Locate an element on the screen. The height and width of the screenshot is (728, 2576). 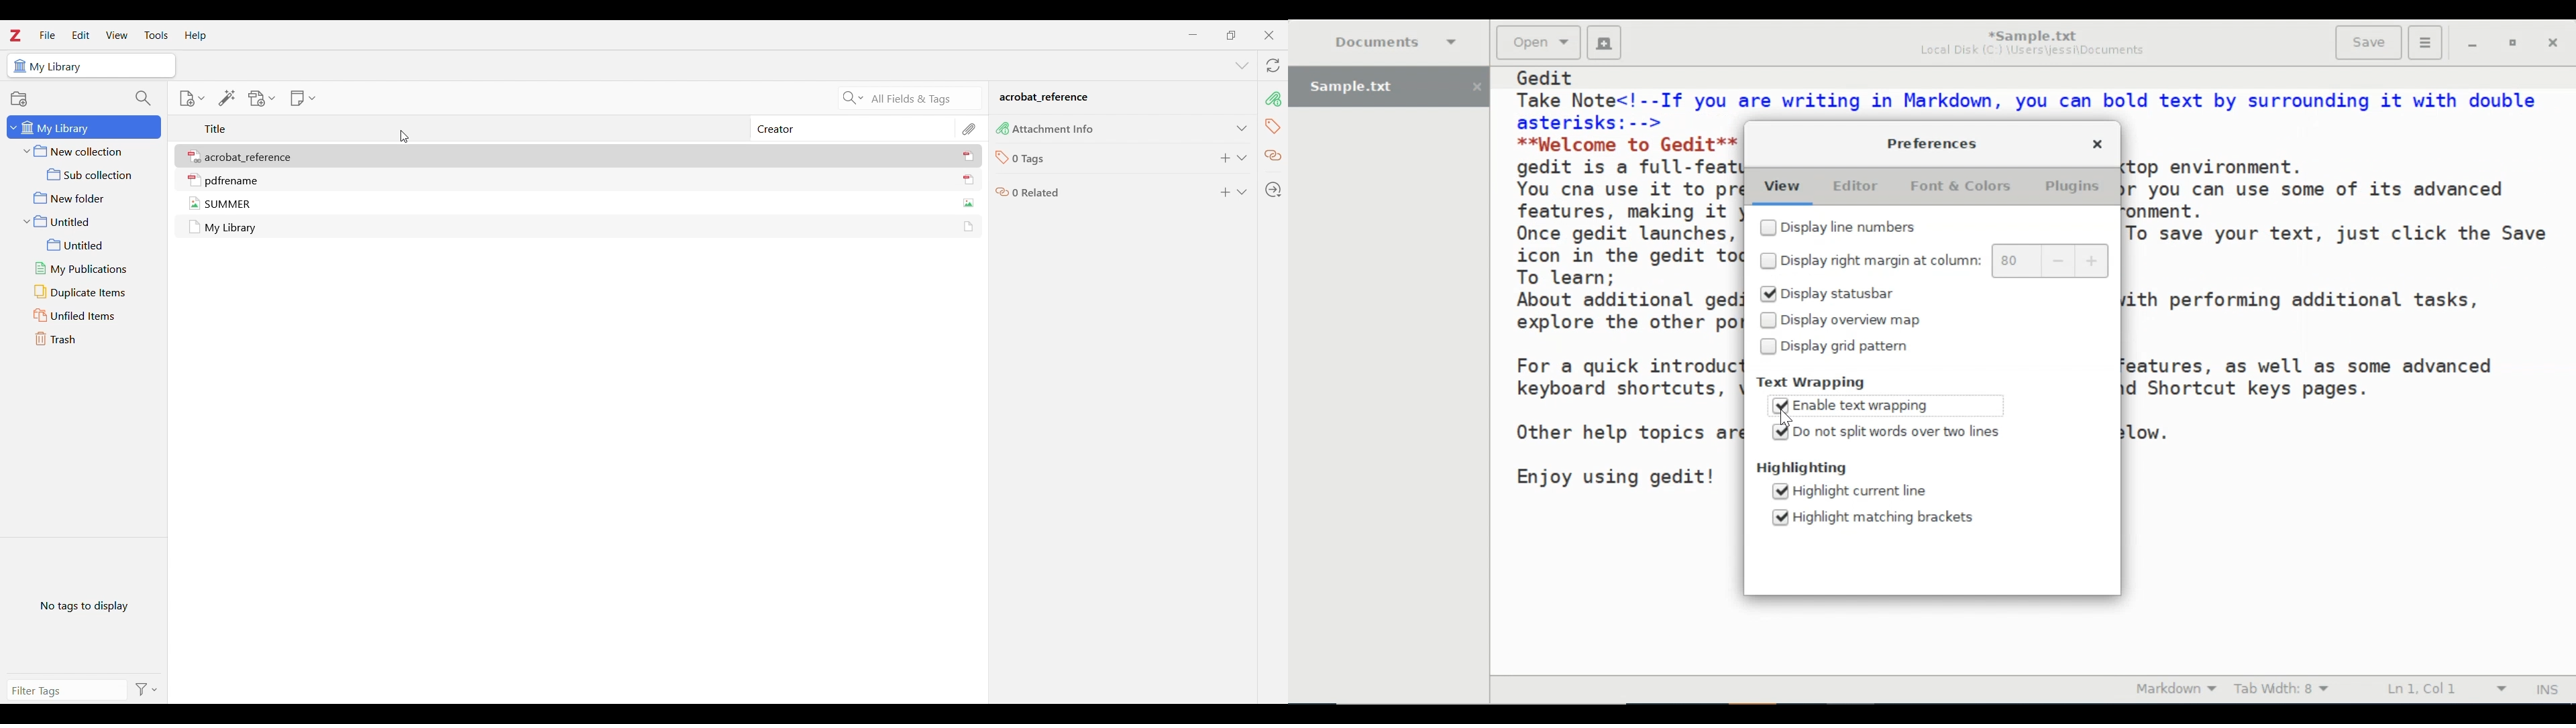
icon is located at coordinates (969, 202).